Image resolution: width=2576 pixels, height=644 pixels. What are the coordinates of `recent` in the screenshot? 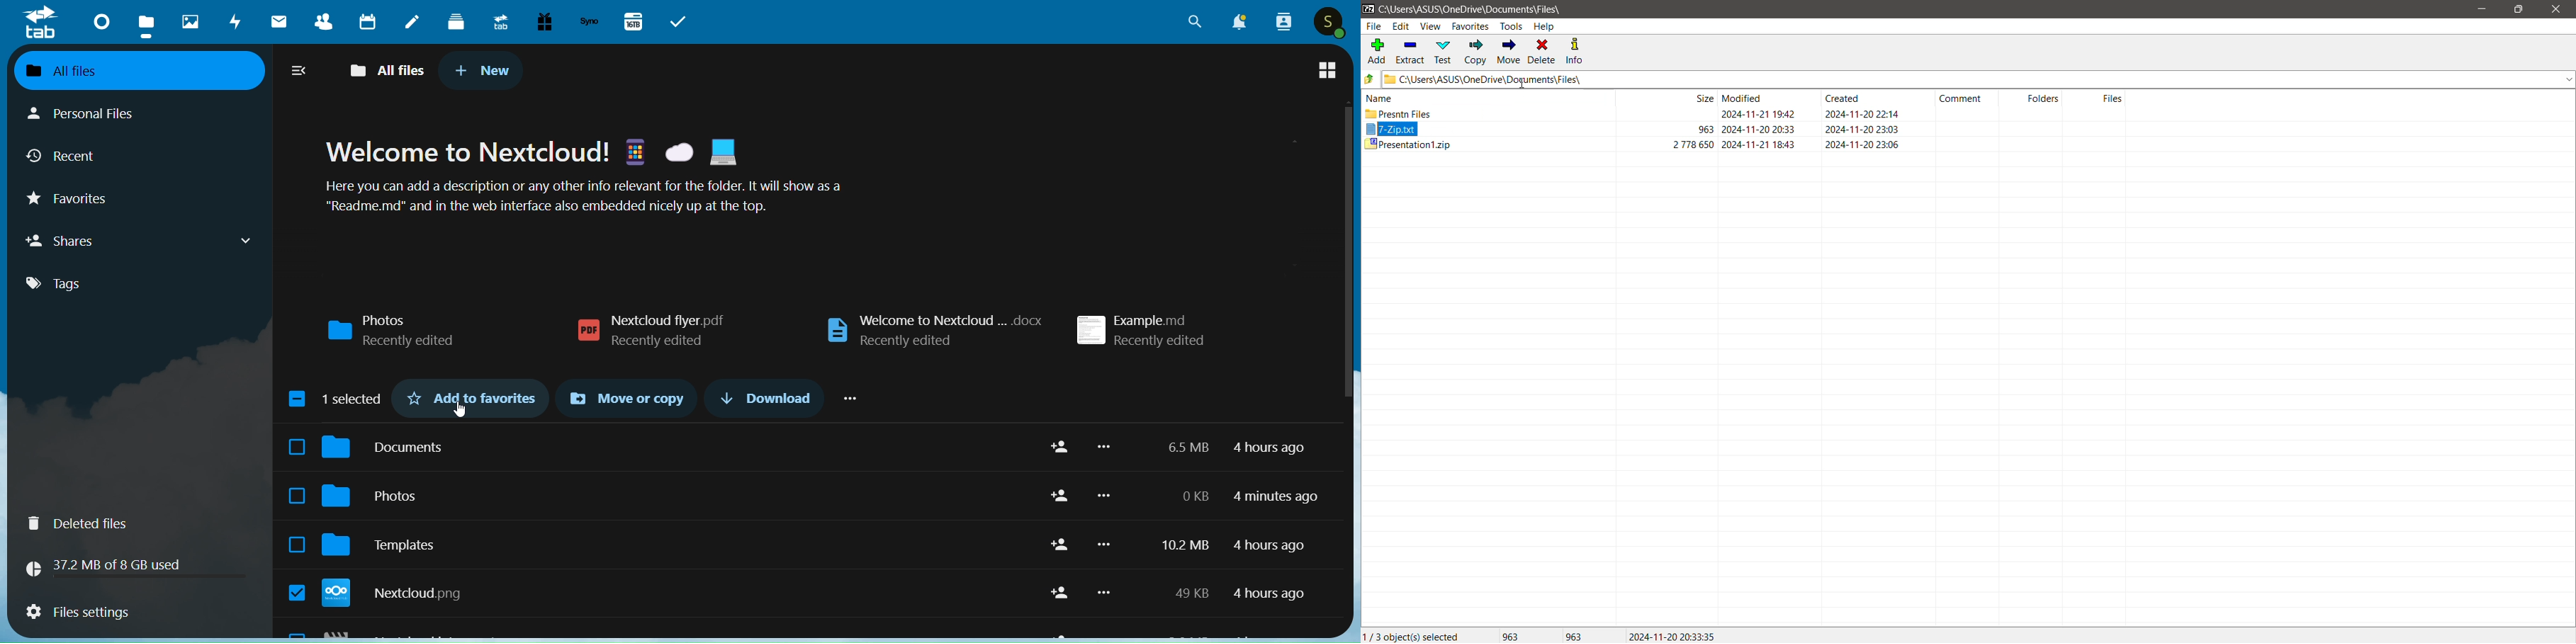 It's located at (67, 154).